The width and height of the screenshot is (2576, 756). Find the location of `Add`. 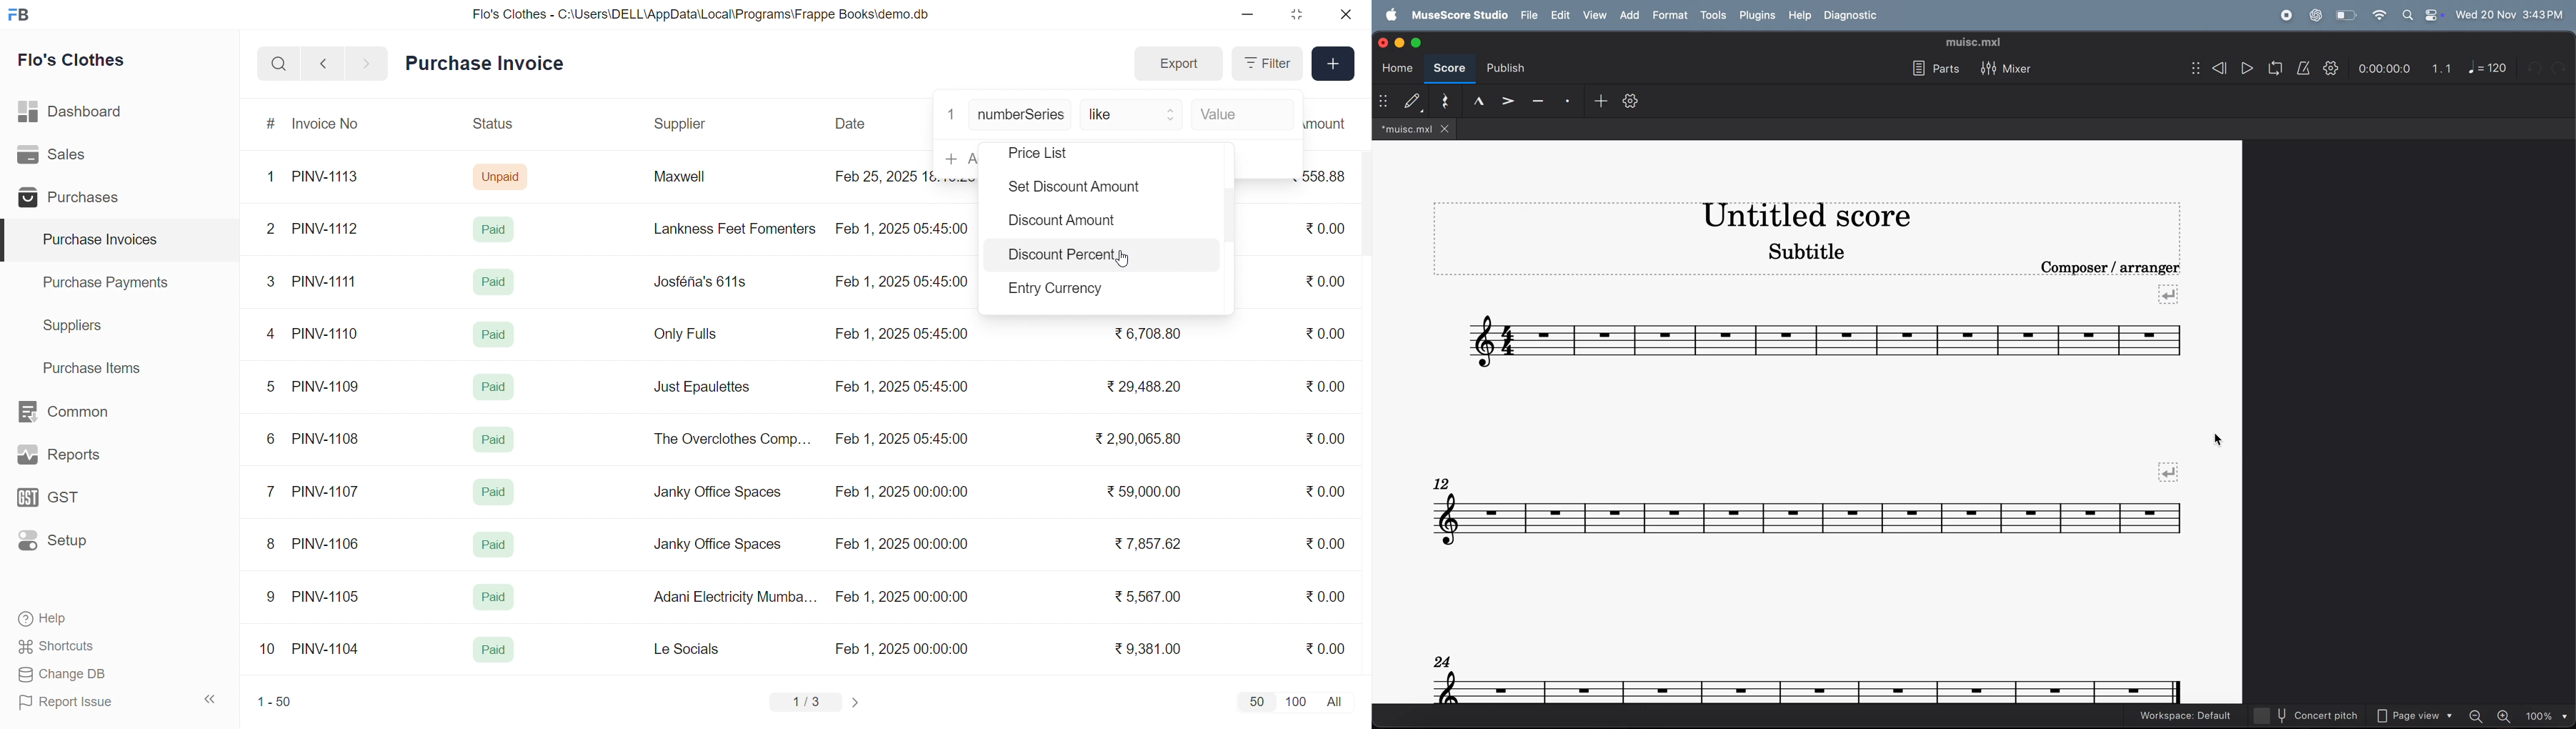

Add is located at coordinates (1334, 64).